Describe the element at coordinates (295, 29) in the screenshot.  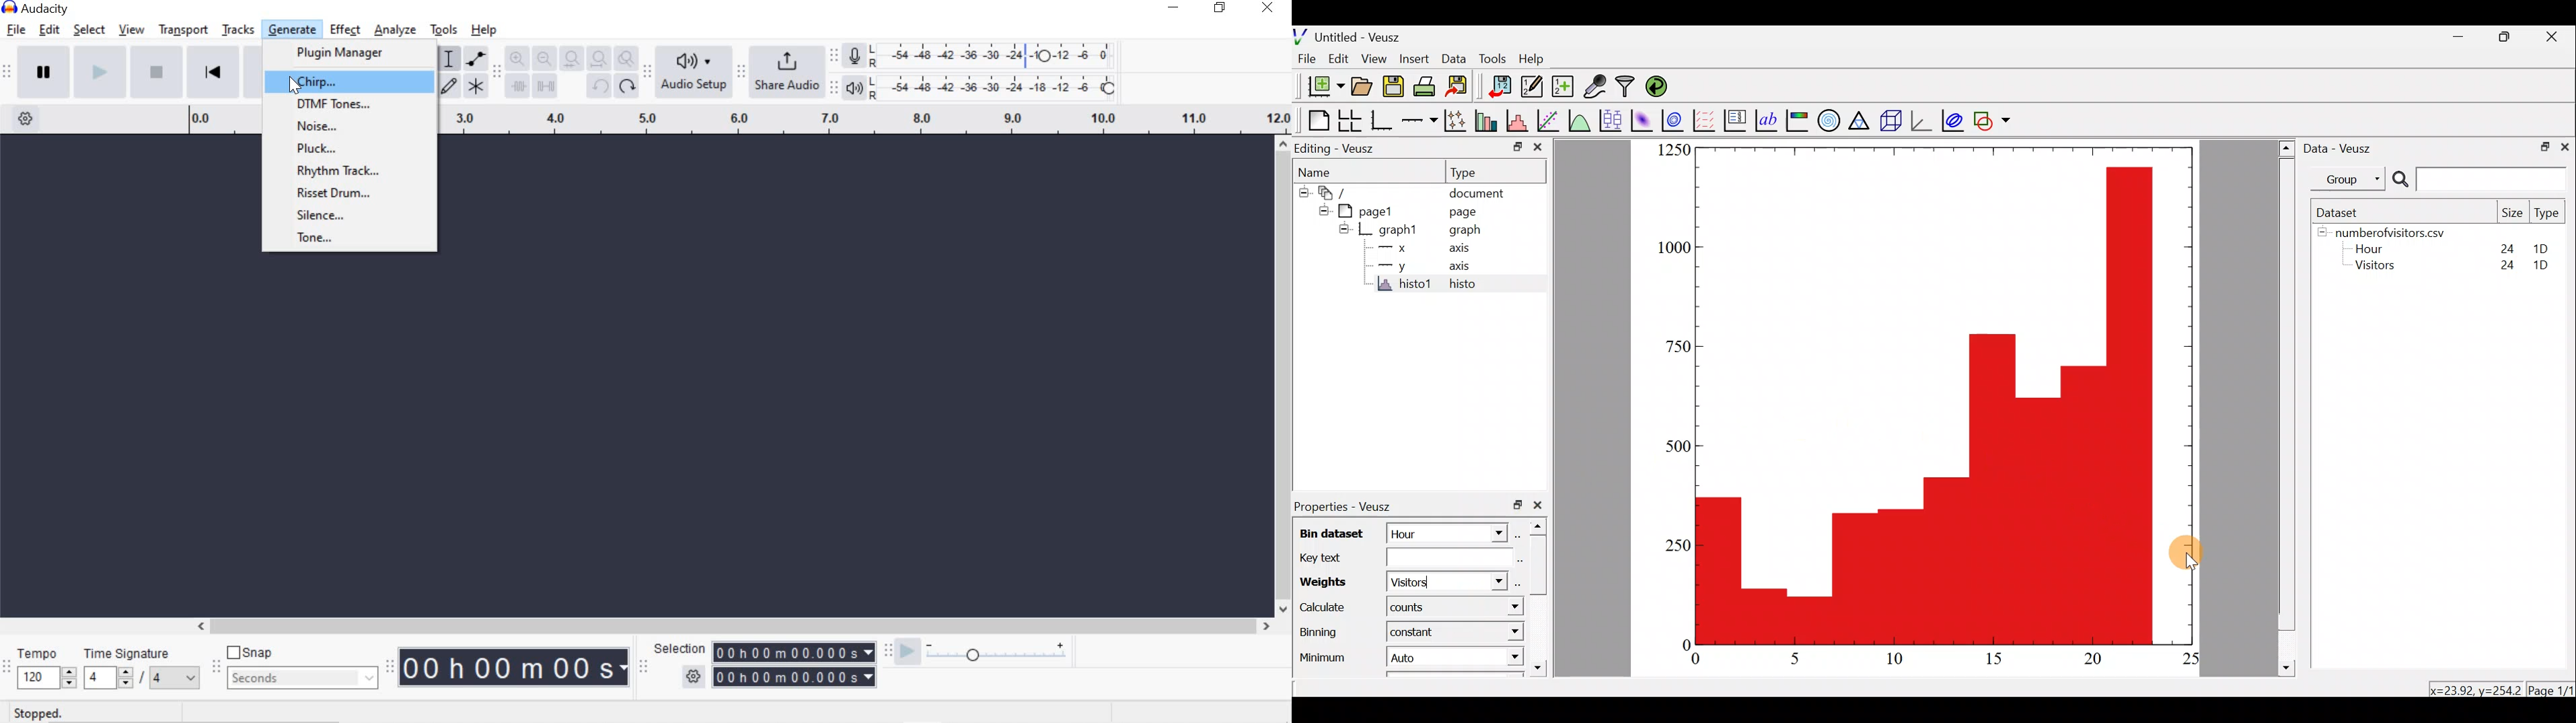
I see `generate` at that location.